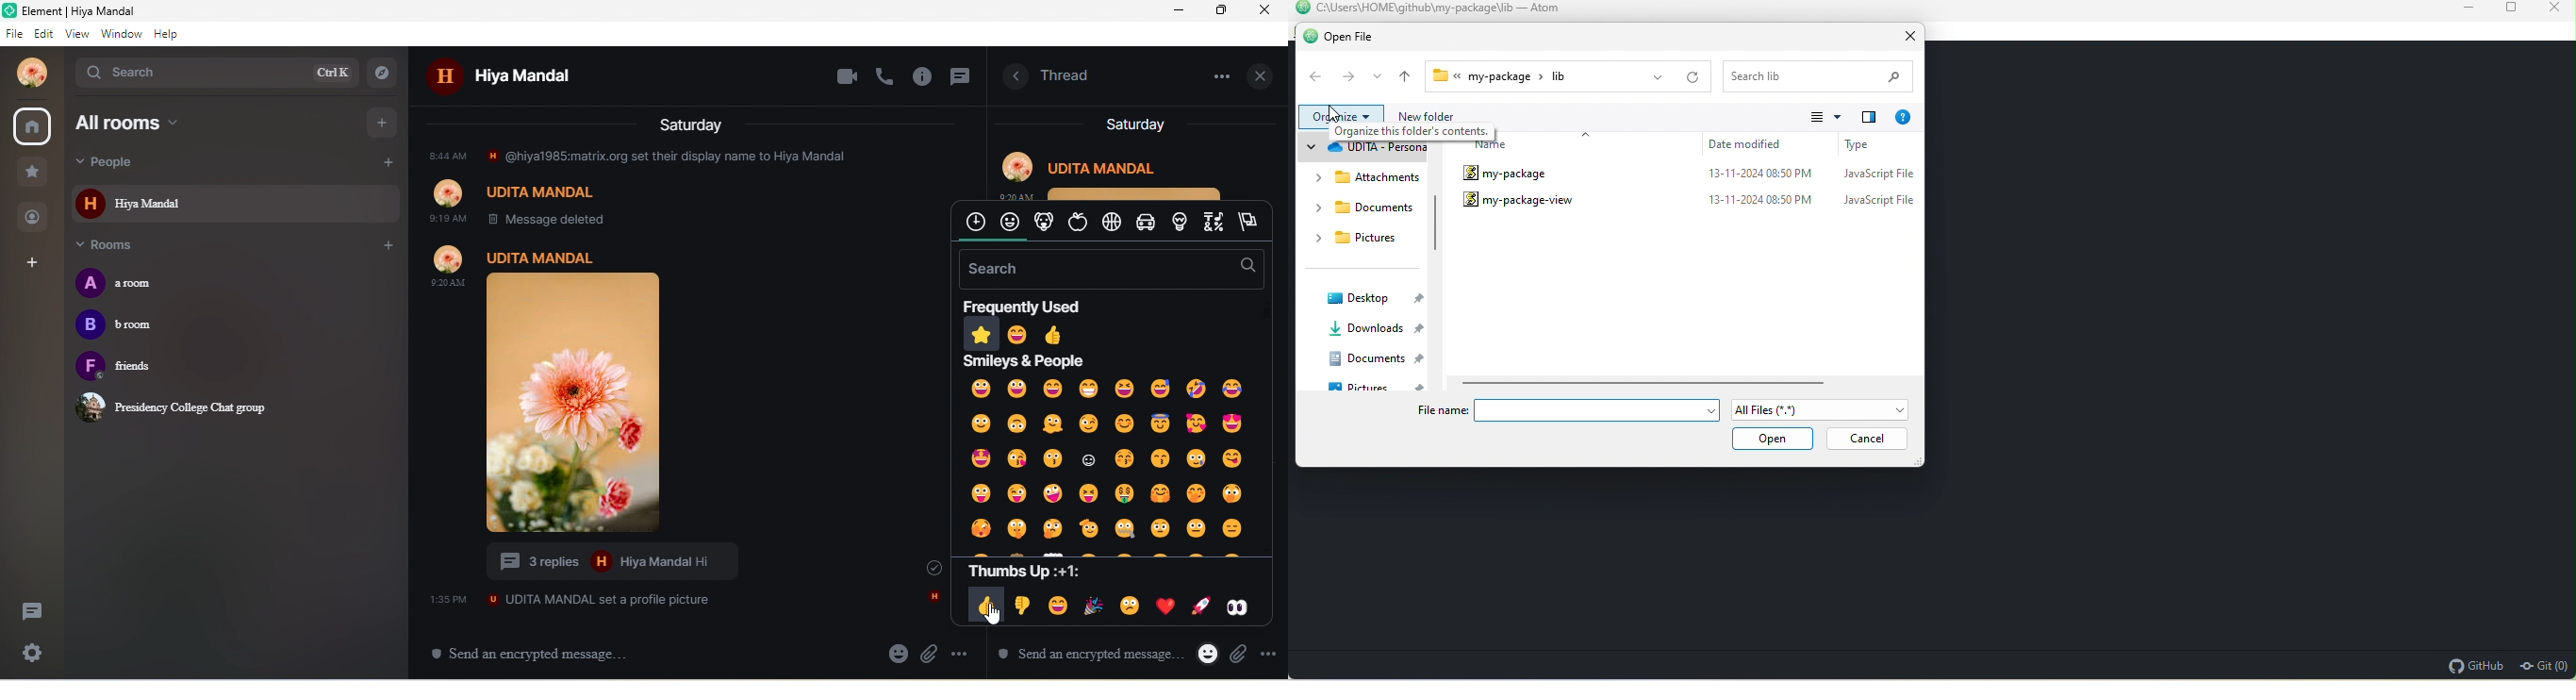  Describe the element at coordinates (34, 216) in the screenshot. I see `people` at that location.